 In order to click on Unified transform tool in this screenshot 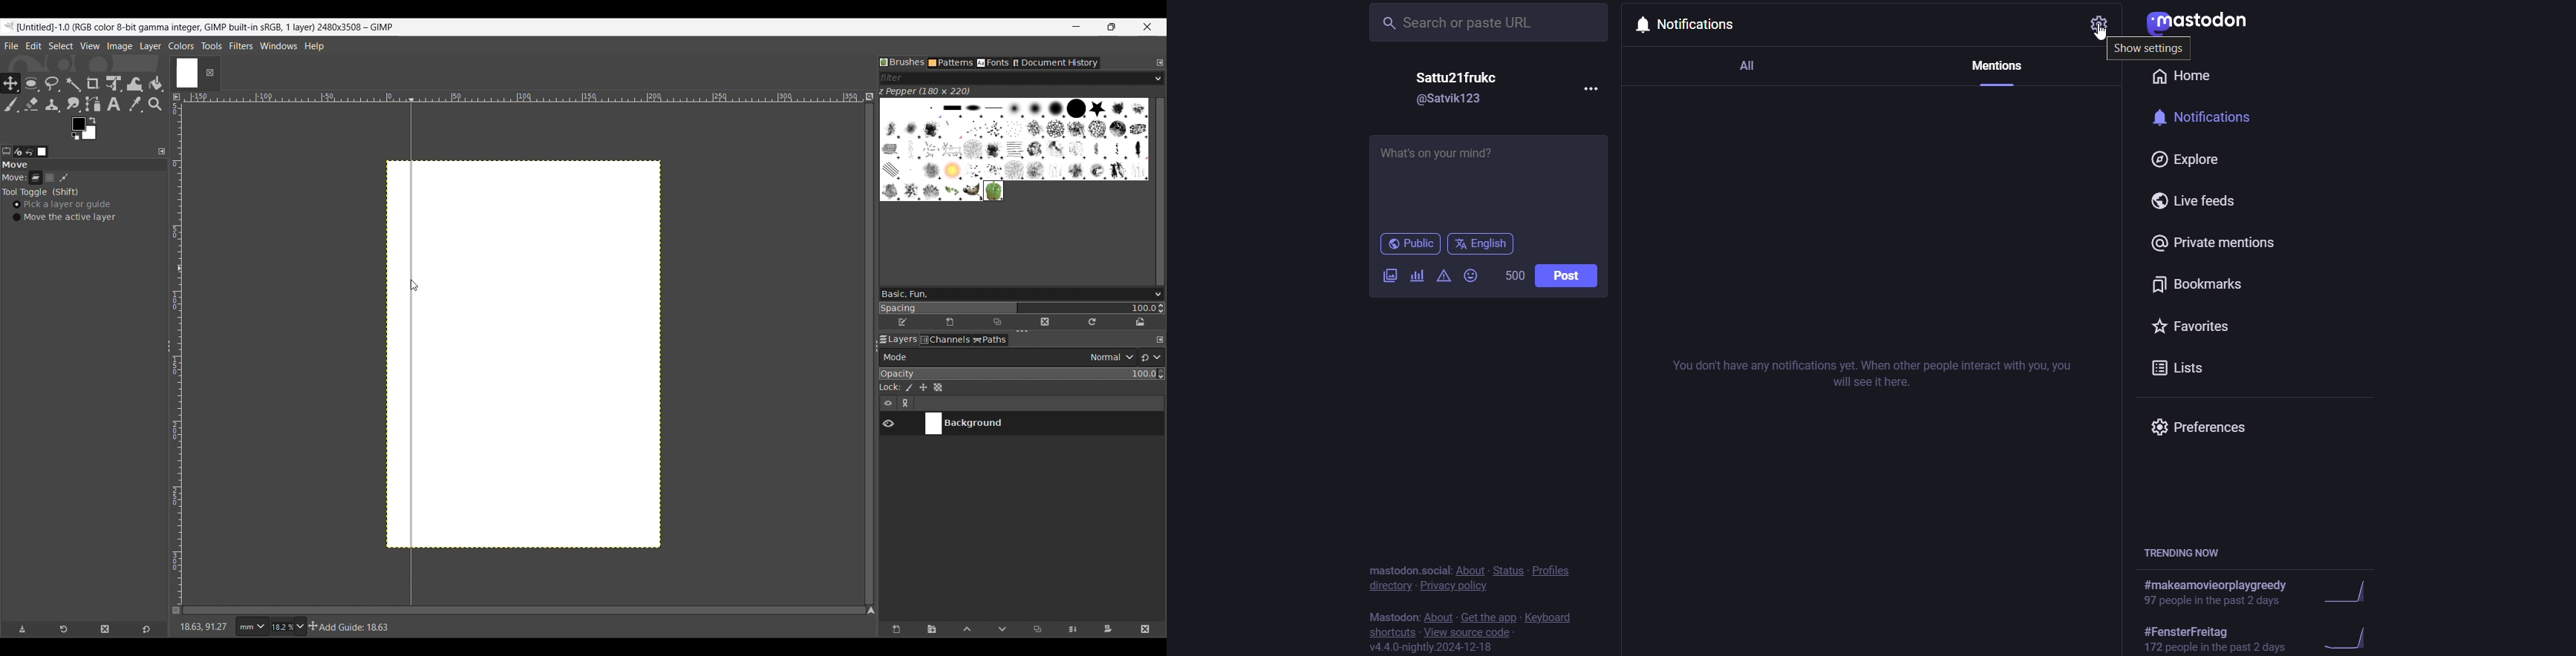, I will do `click(113, 83)`.